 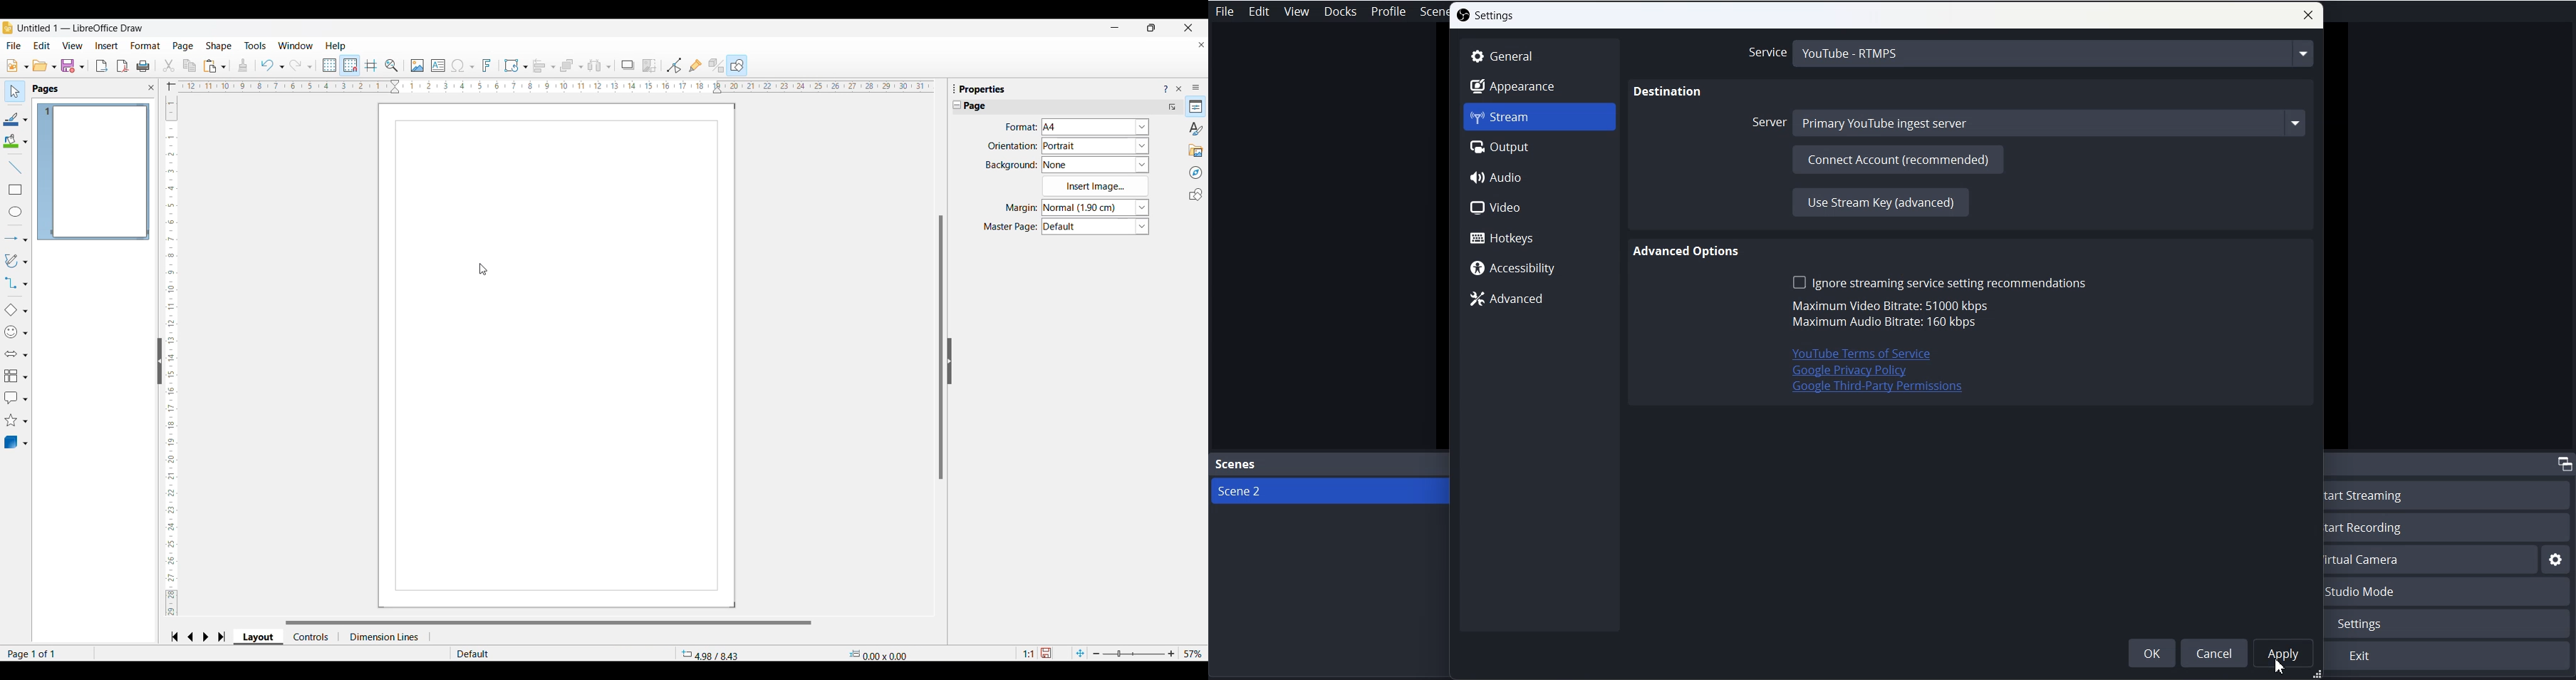 What do you see at coordinates (1879, 202) in the screenshot?
I see `Use stream key advanced` at bounding box center [1879, 202].